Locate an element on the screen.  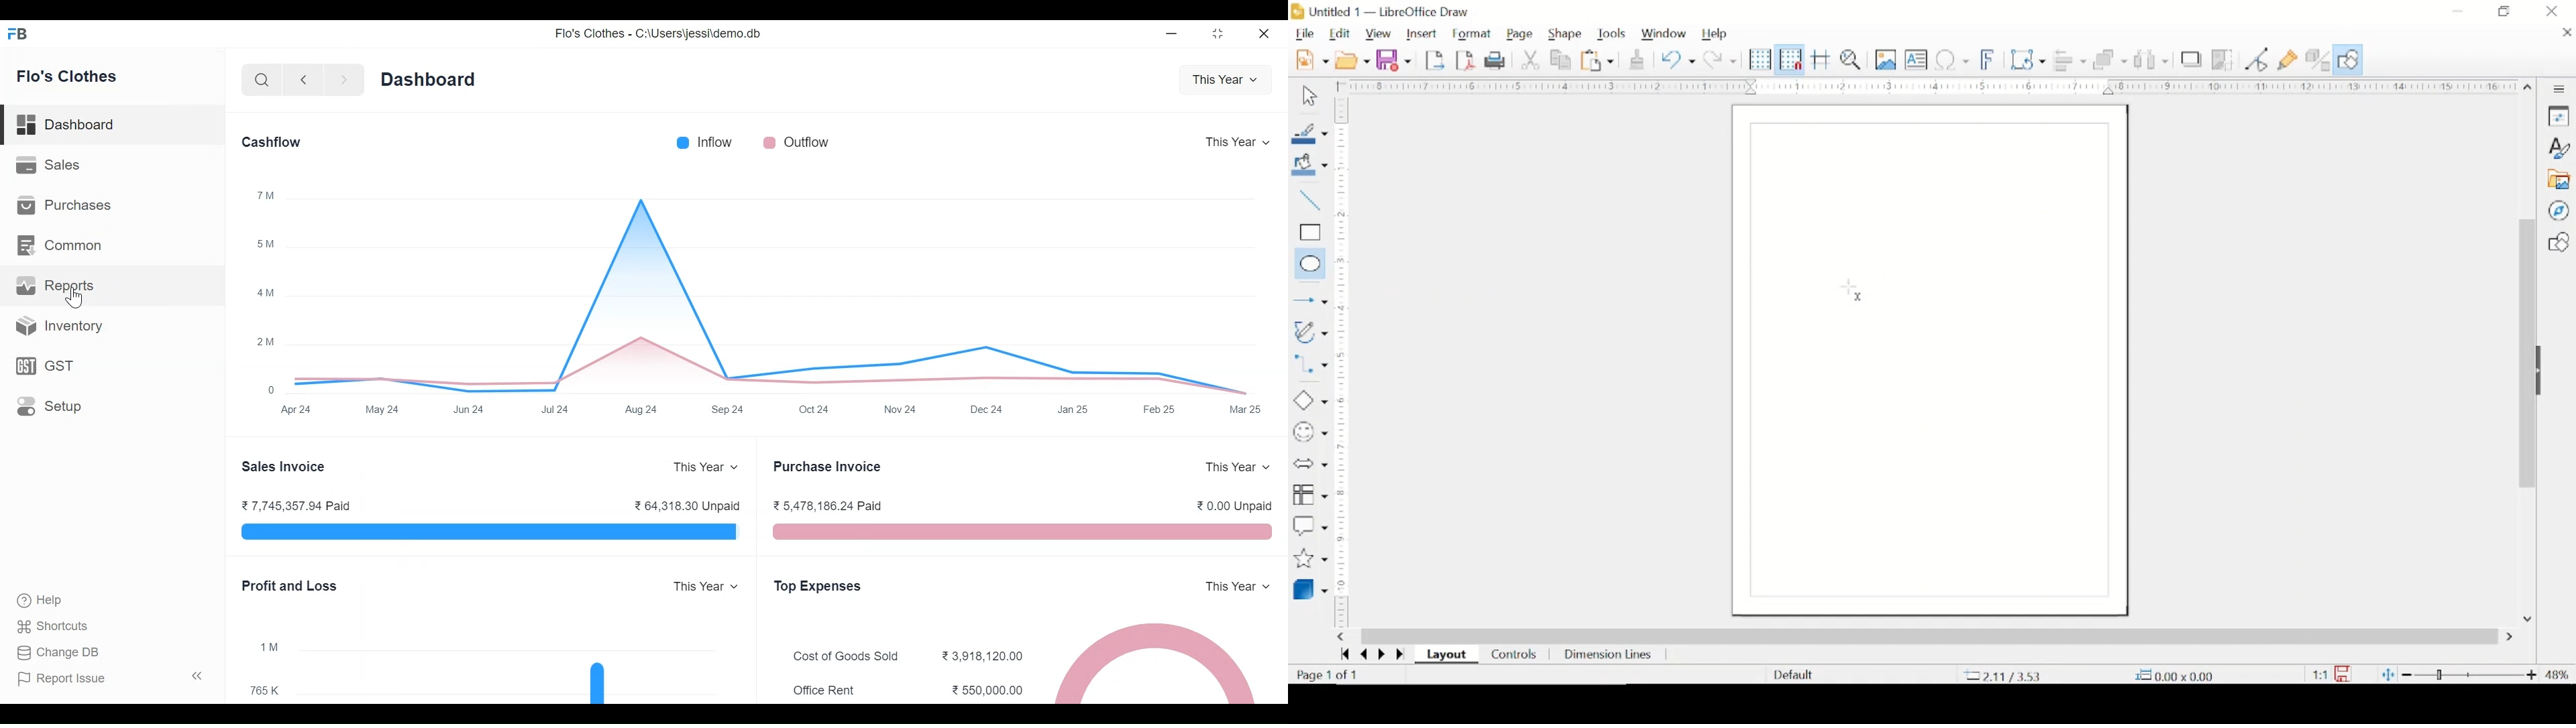
format is located at coordinates (1474, 33).